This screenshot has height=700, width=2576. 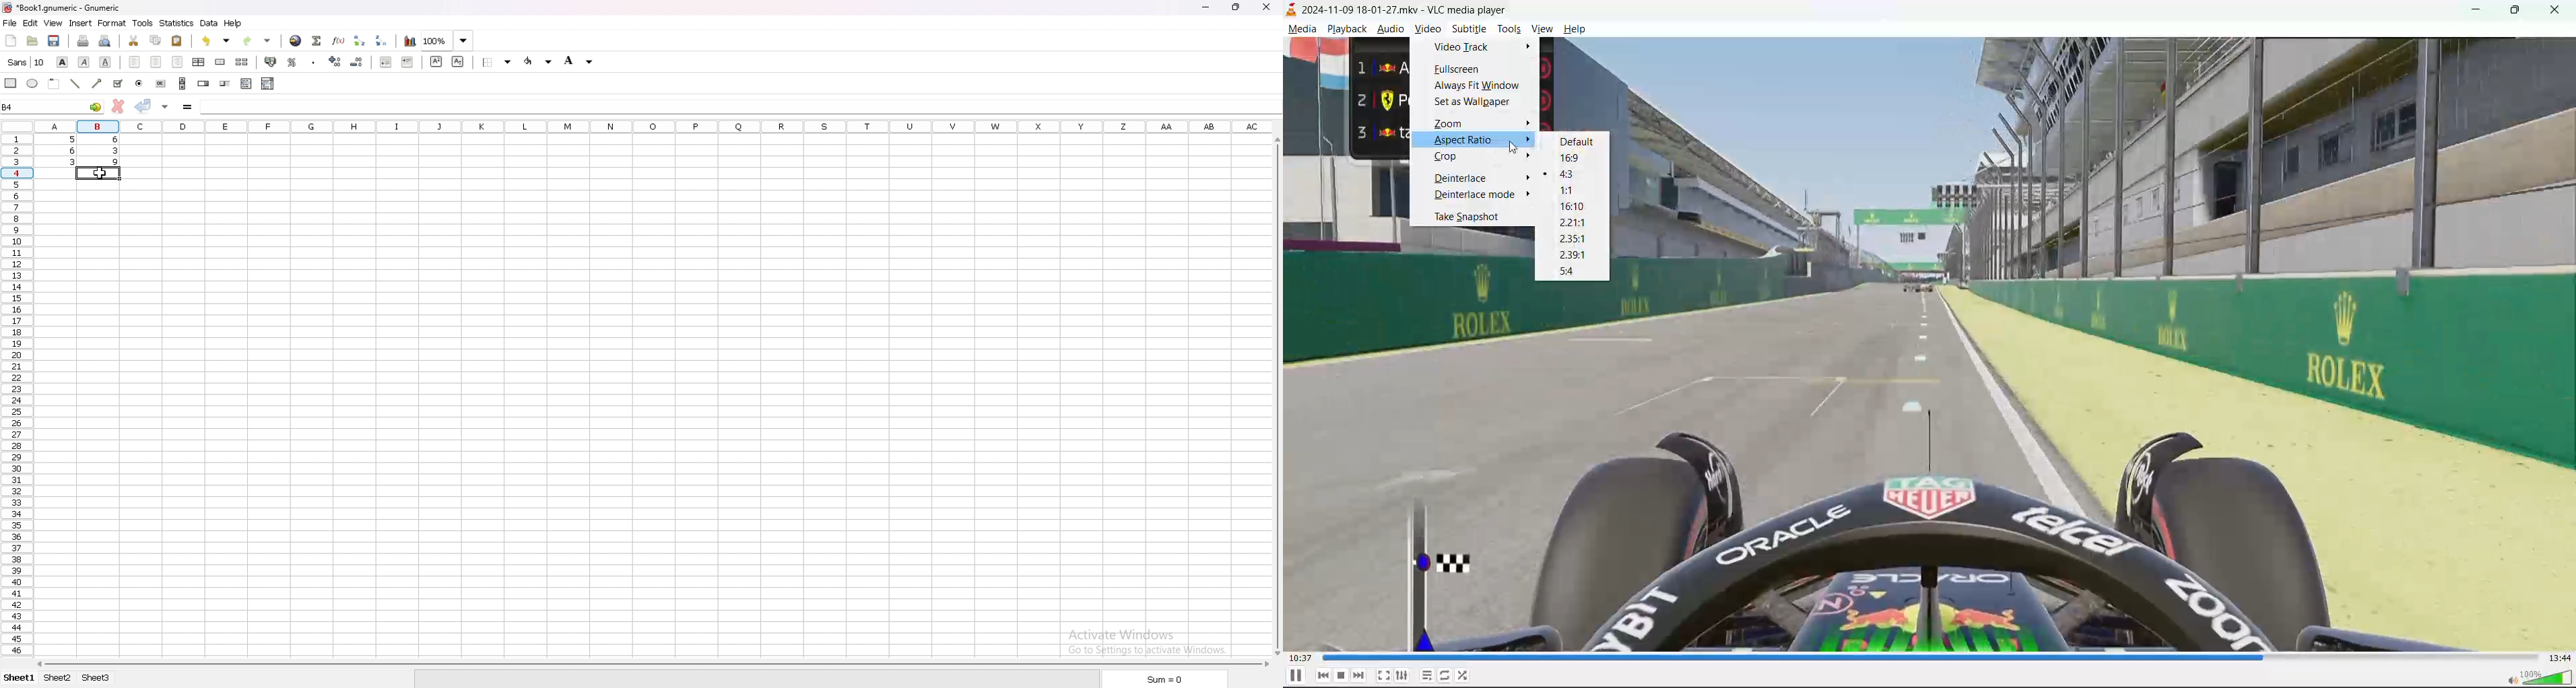 What do you see at coordinates (55, 41) in the screenshot?
I see `save` at bounding box center [55, 41].